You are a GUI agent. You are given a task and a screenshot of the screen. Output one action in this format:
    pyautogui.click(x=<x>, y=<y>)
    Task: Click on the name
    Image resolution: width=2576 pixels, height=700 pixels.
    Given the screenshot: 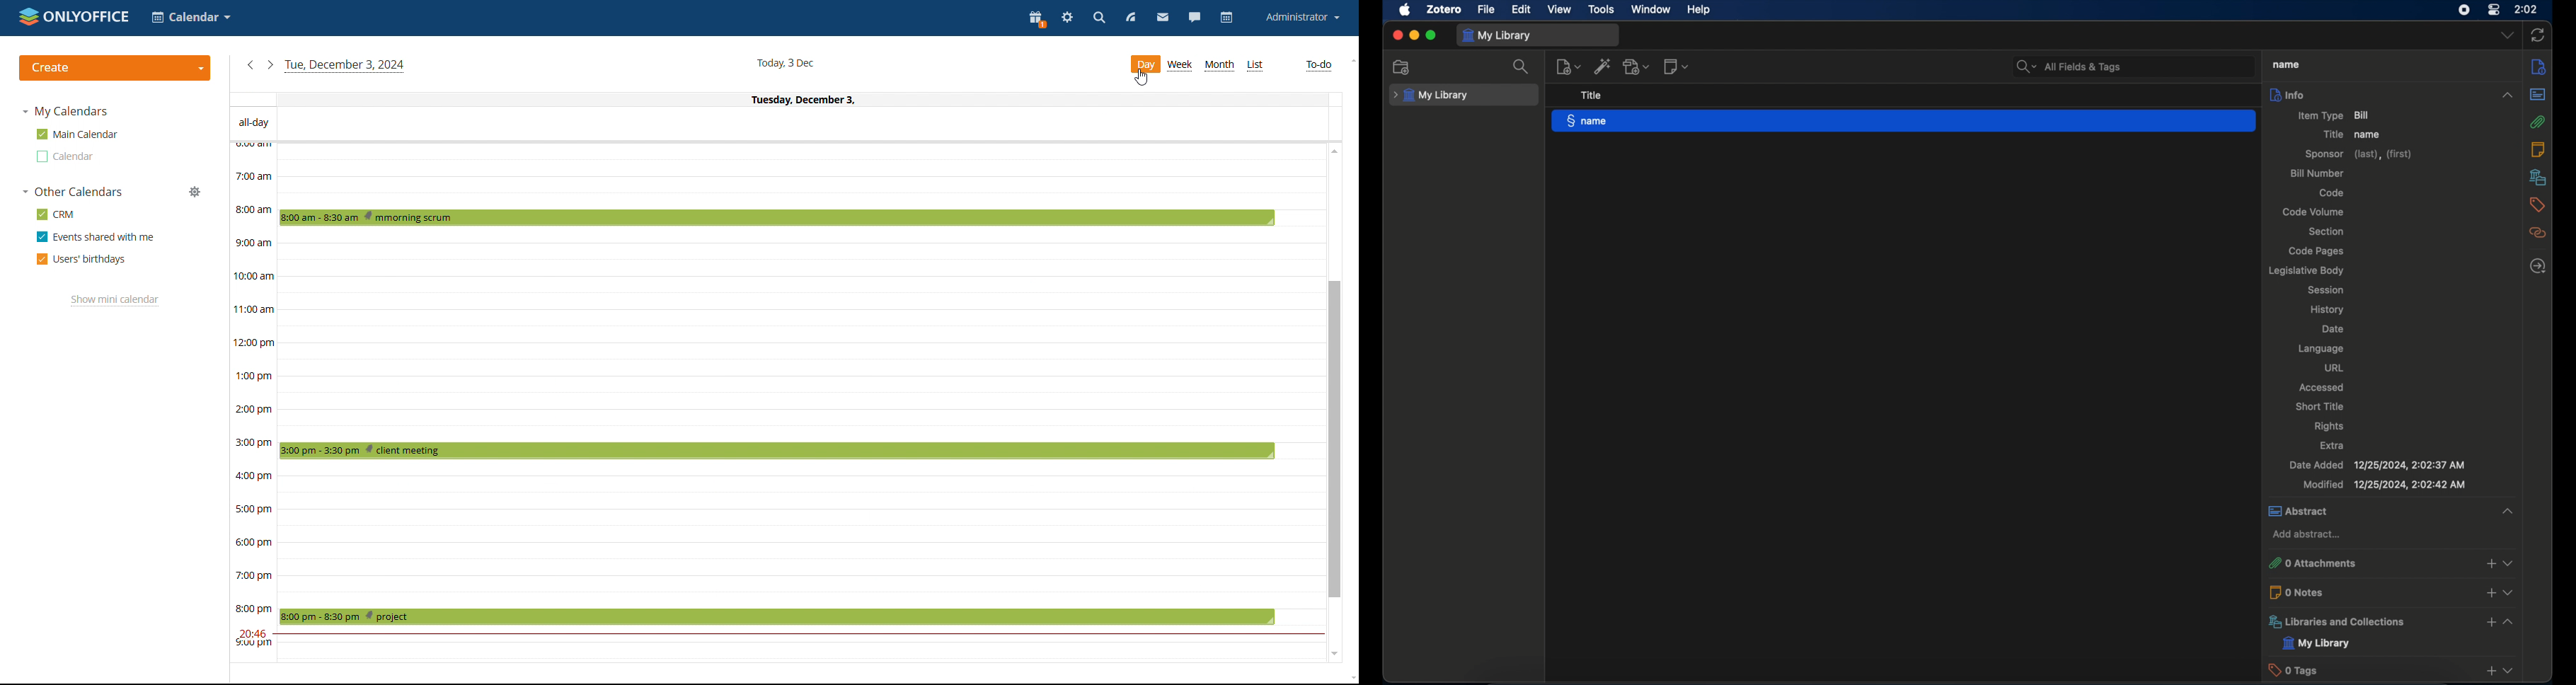 What is the action you would take?
    pyautogui.click(x=2370, y=134)
    